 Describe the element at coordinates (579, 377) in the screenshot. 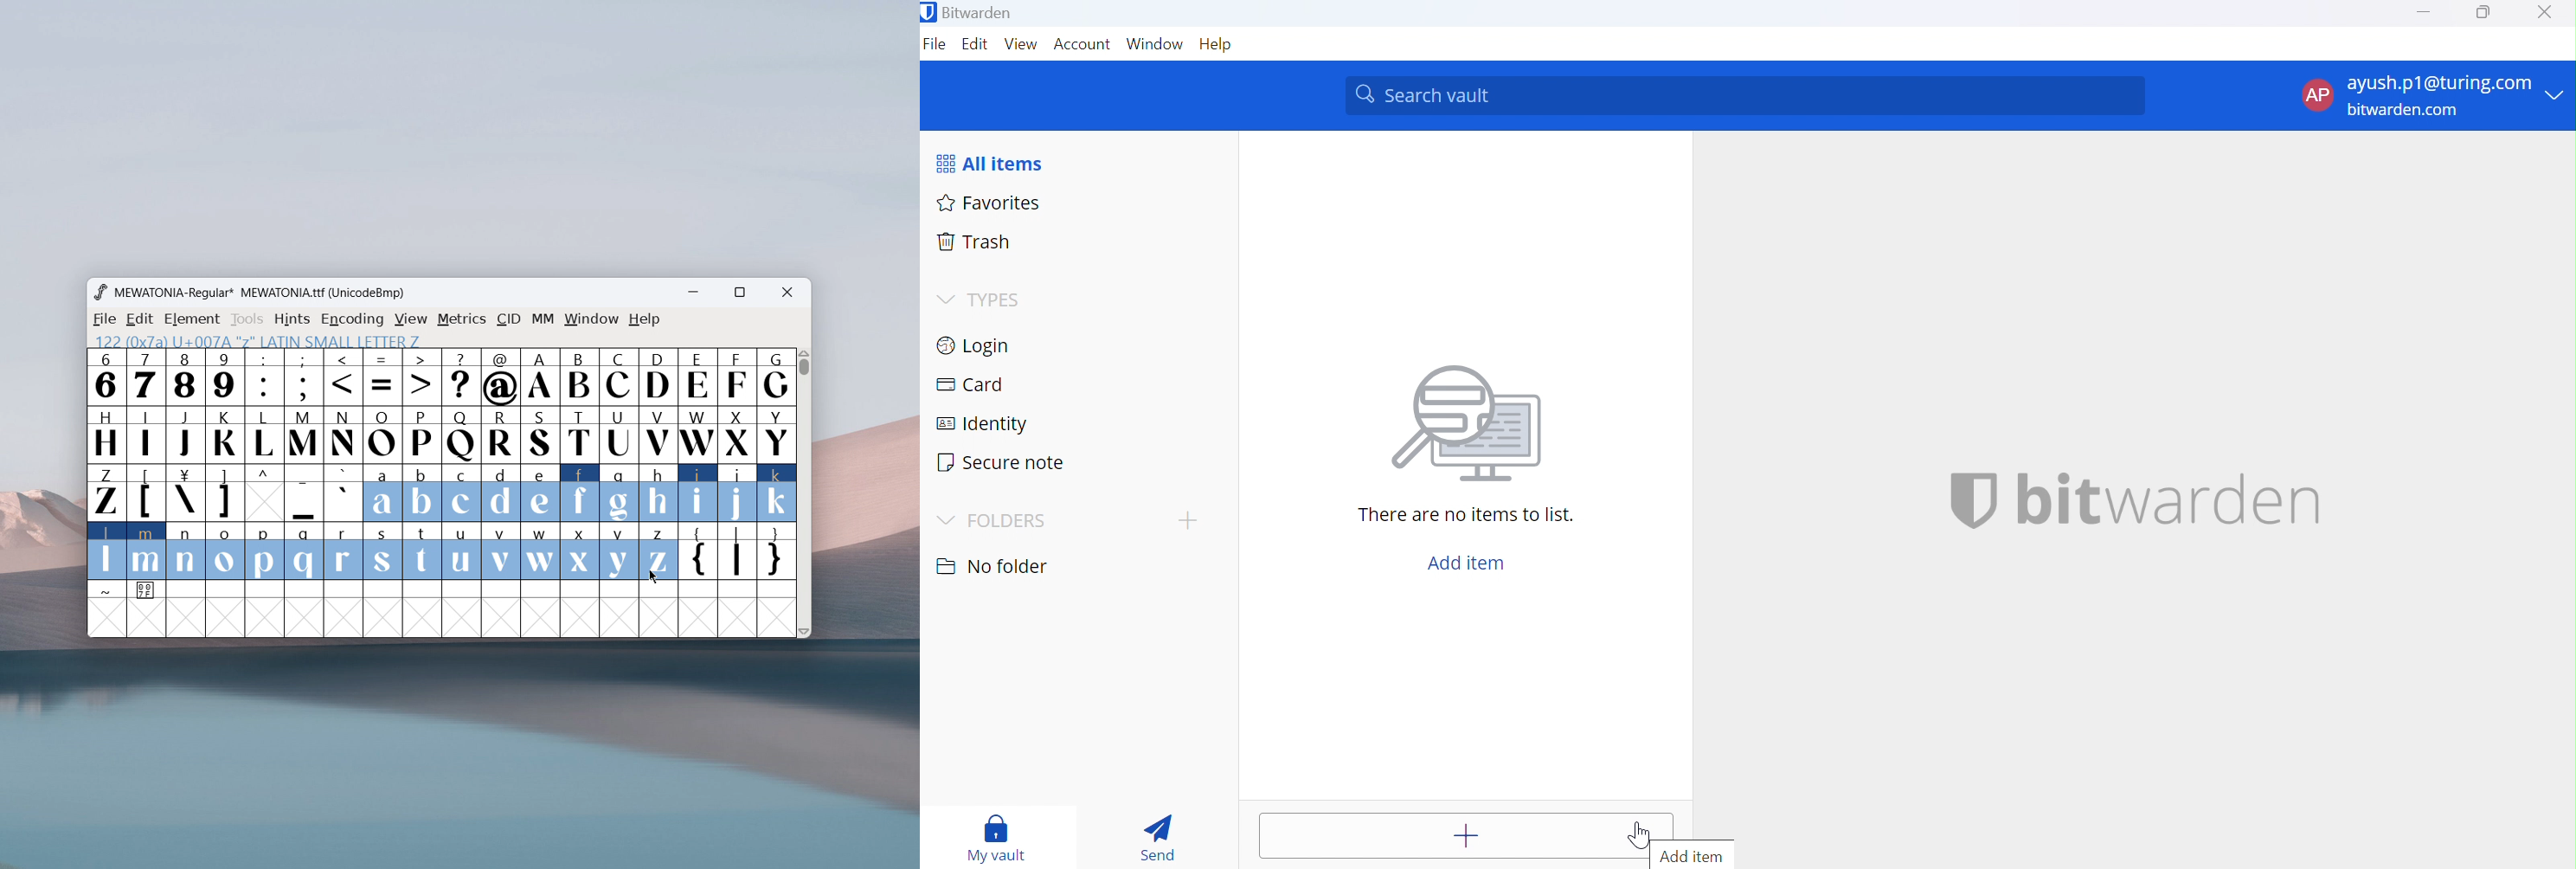

I see `B` at that location.